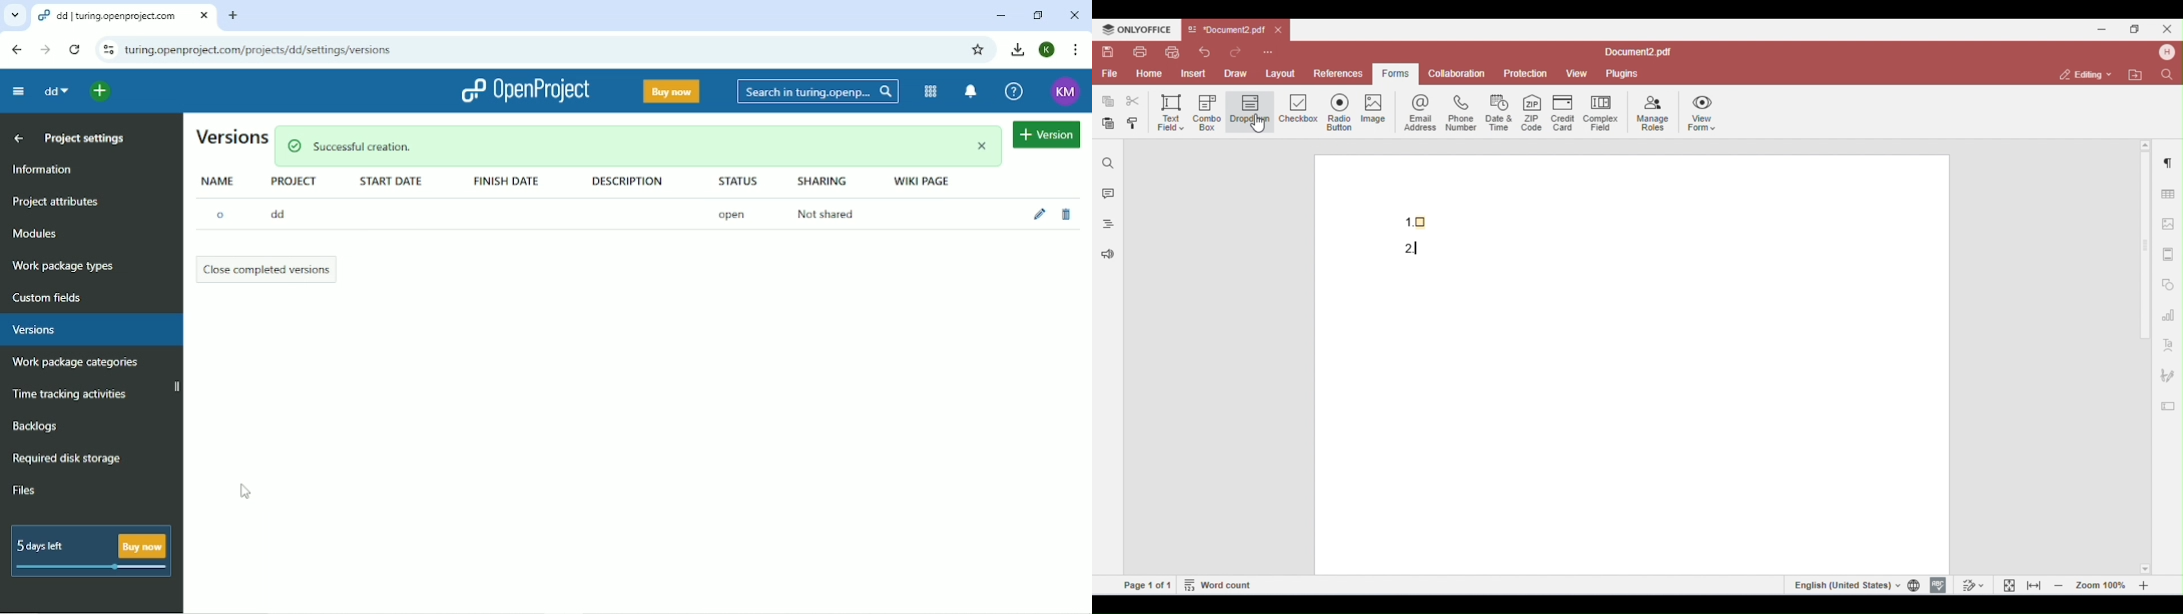 The height and width of the screenshot is (616, 2184). What do you see at coordinates (1133, 101) in the screenshot?
I see `cut` at bounding box center [1133, 101].